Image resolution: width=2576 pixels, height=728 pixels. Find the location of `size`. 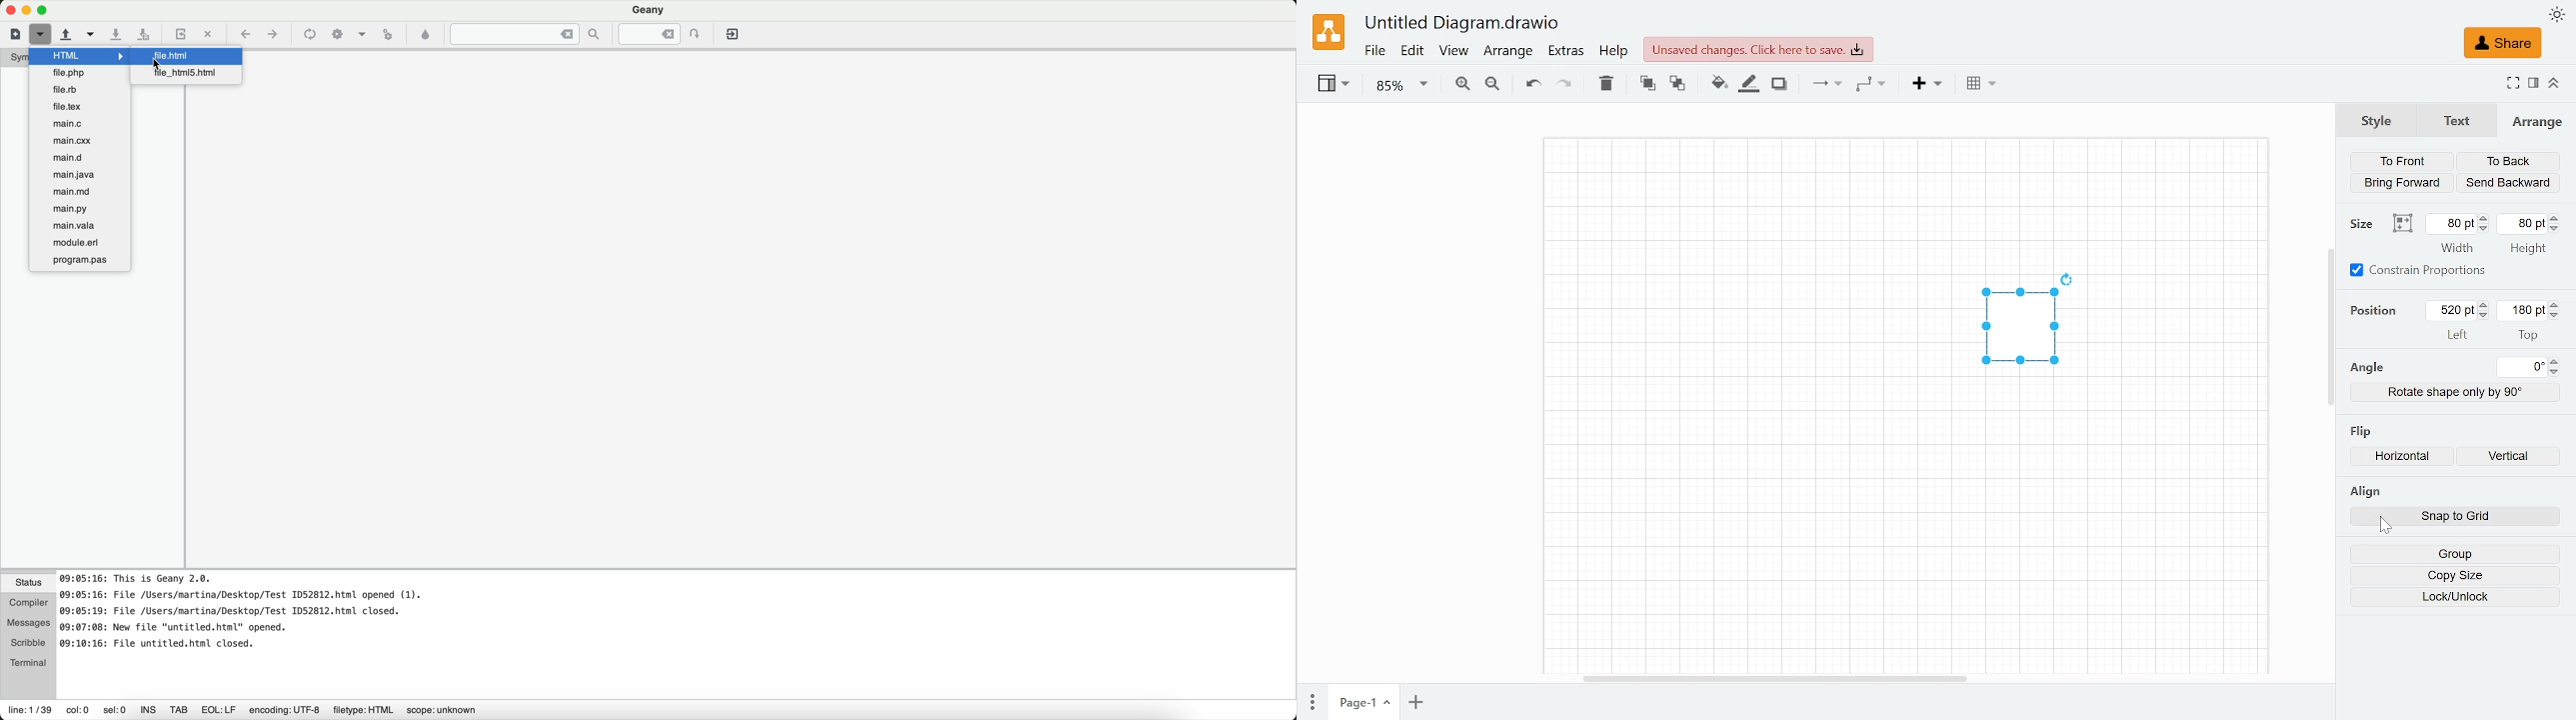

size is located at coordinates (2364, 224).